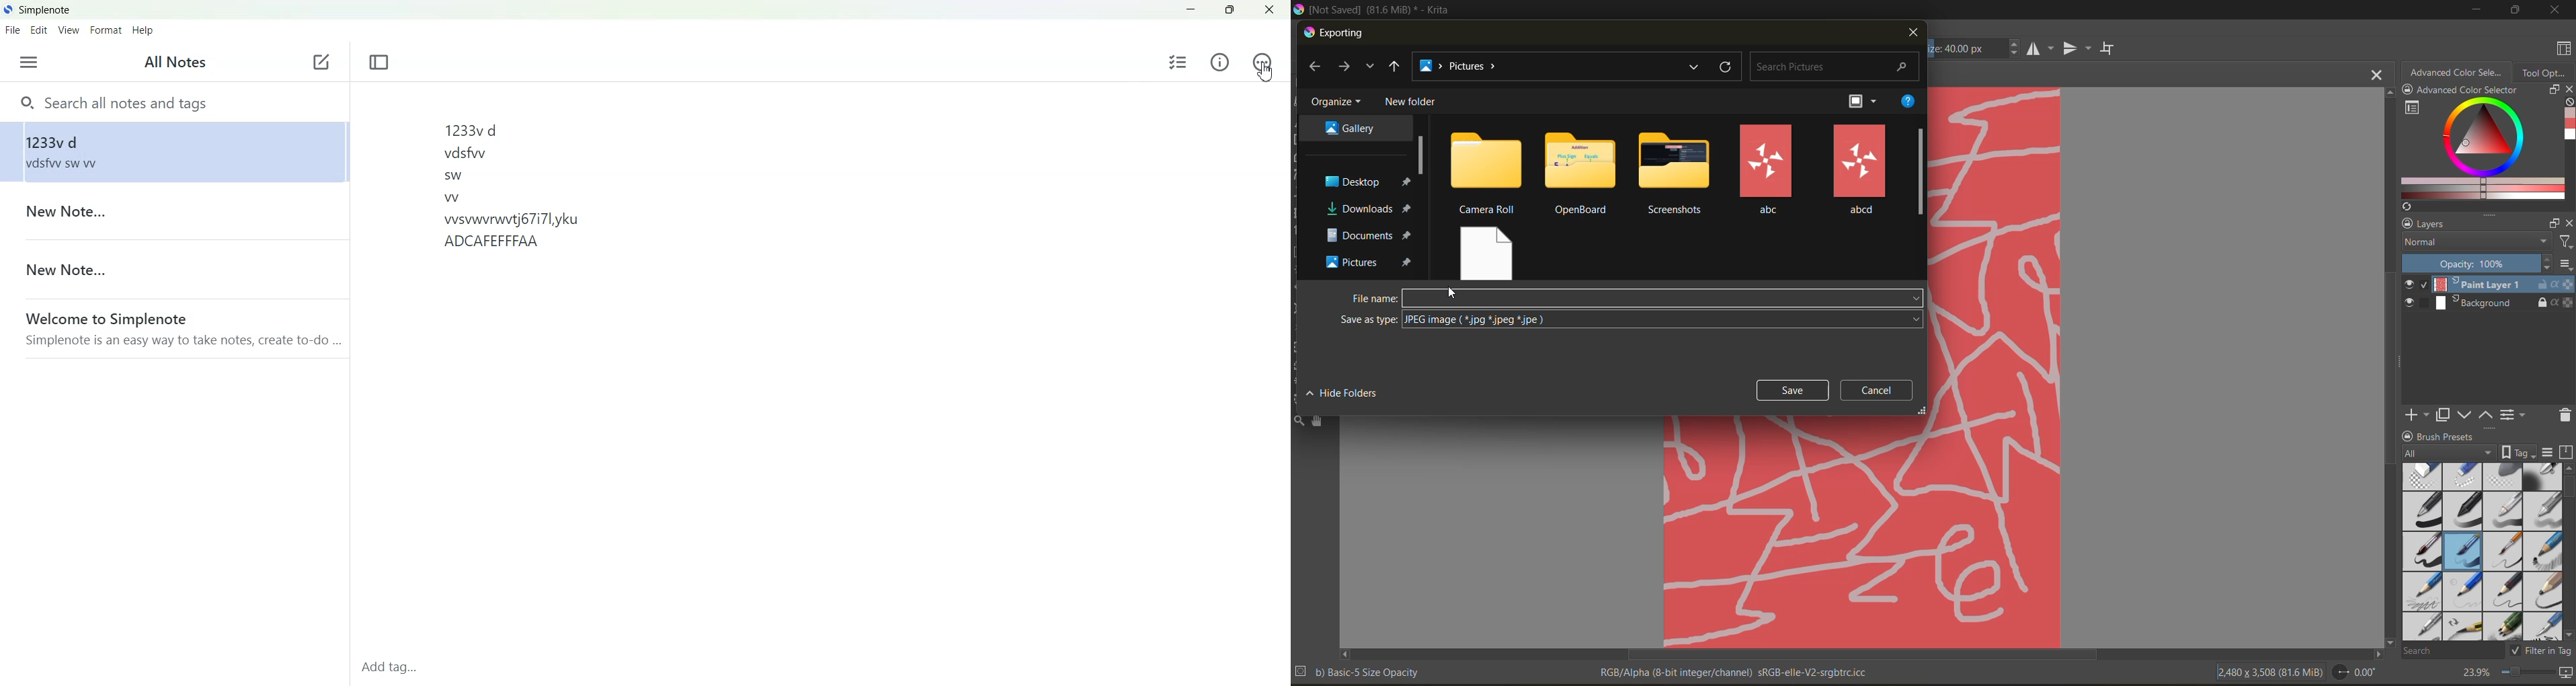  What do you see at coordinates (173, 328) in the screenshot?
I see `Note File - Welcome to Simplenote` at bounding box center [173, 328].